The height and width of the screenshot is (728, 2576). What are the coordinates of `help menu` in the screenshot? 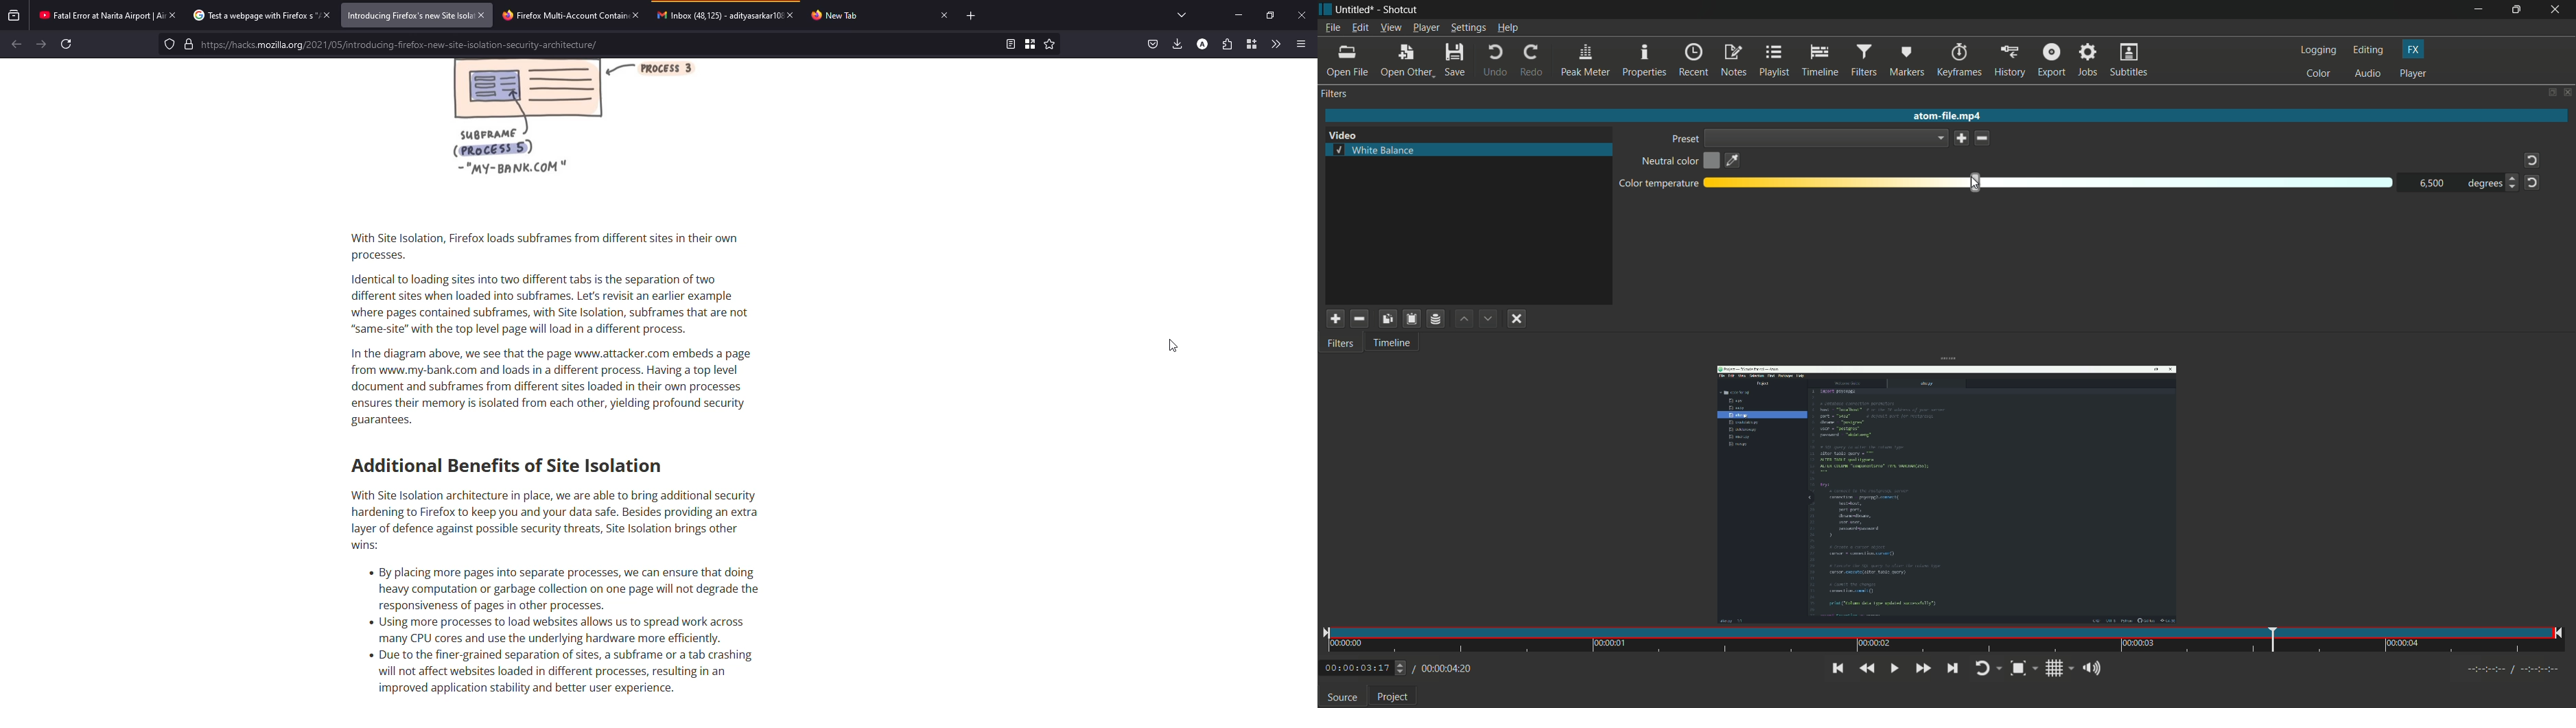 It's located at (1508, 28).